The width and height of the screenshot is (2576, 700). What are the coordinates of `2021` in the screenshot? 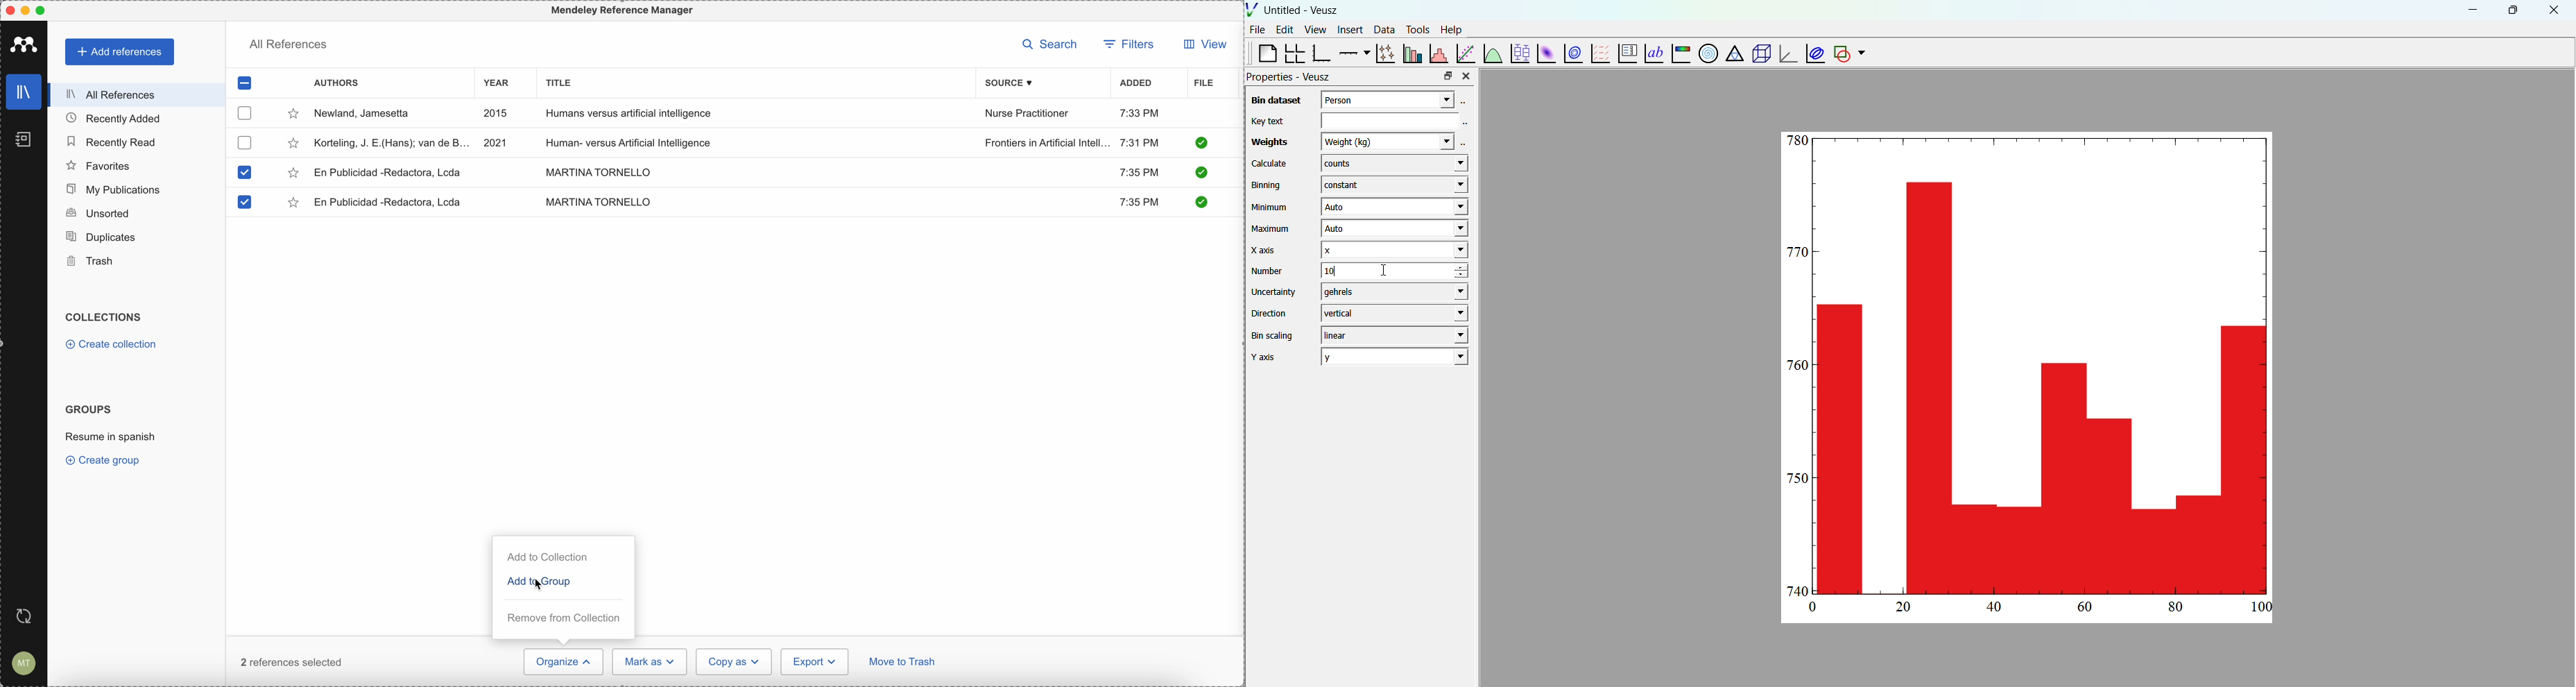 It's located at (496, 142).